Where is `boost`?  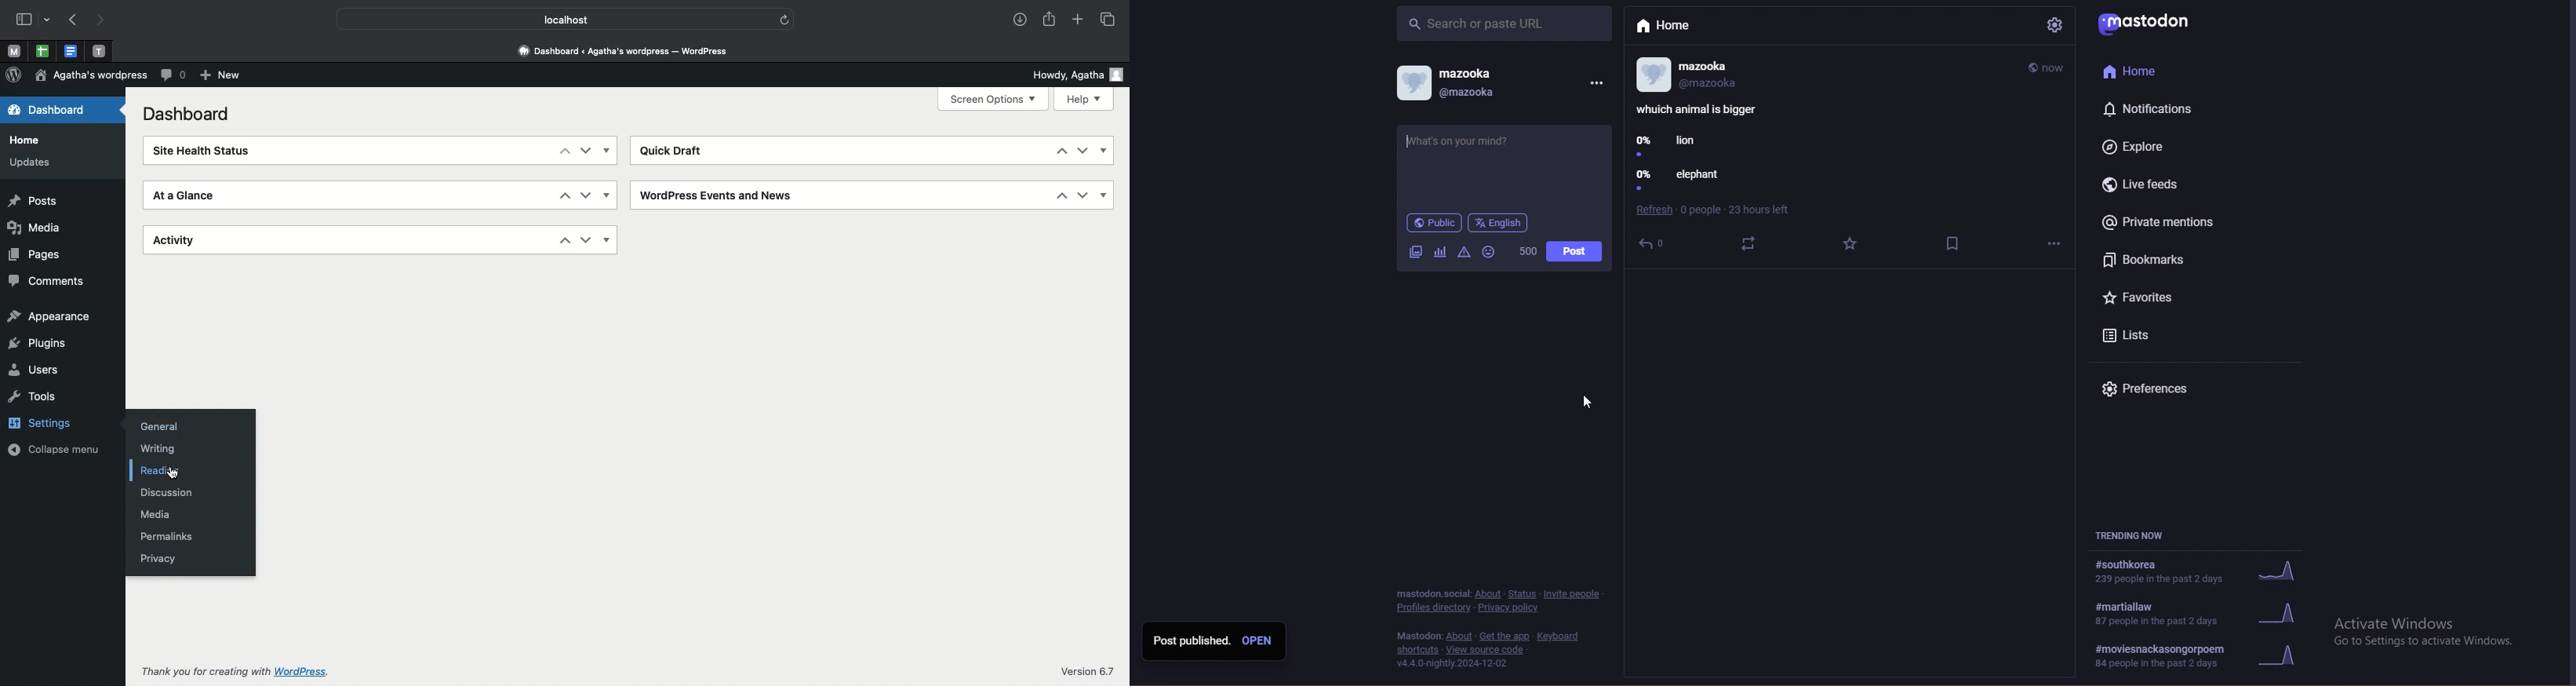
boost is located at coordinates (1752, 243).